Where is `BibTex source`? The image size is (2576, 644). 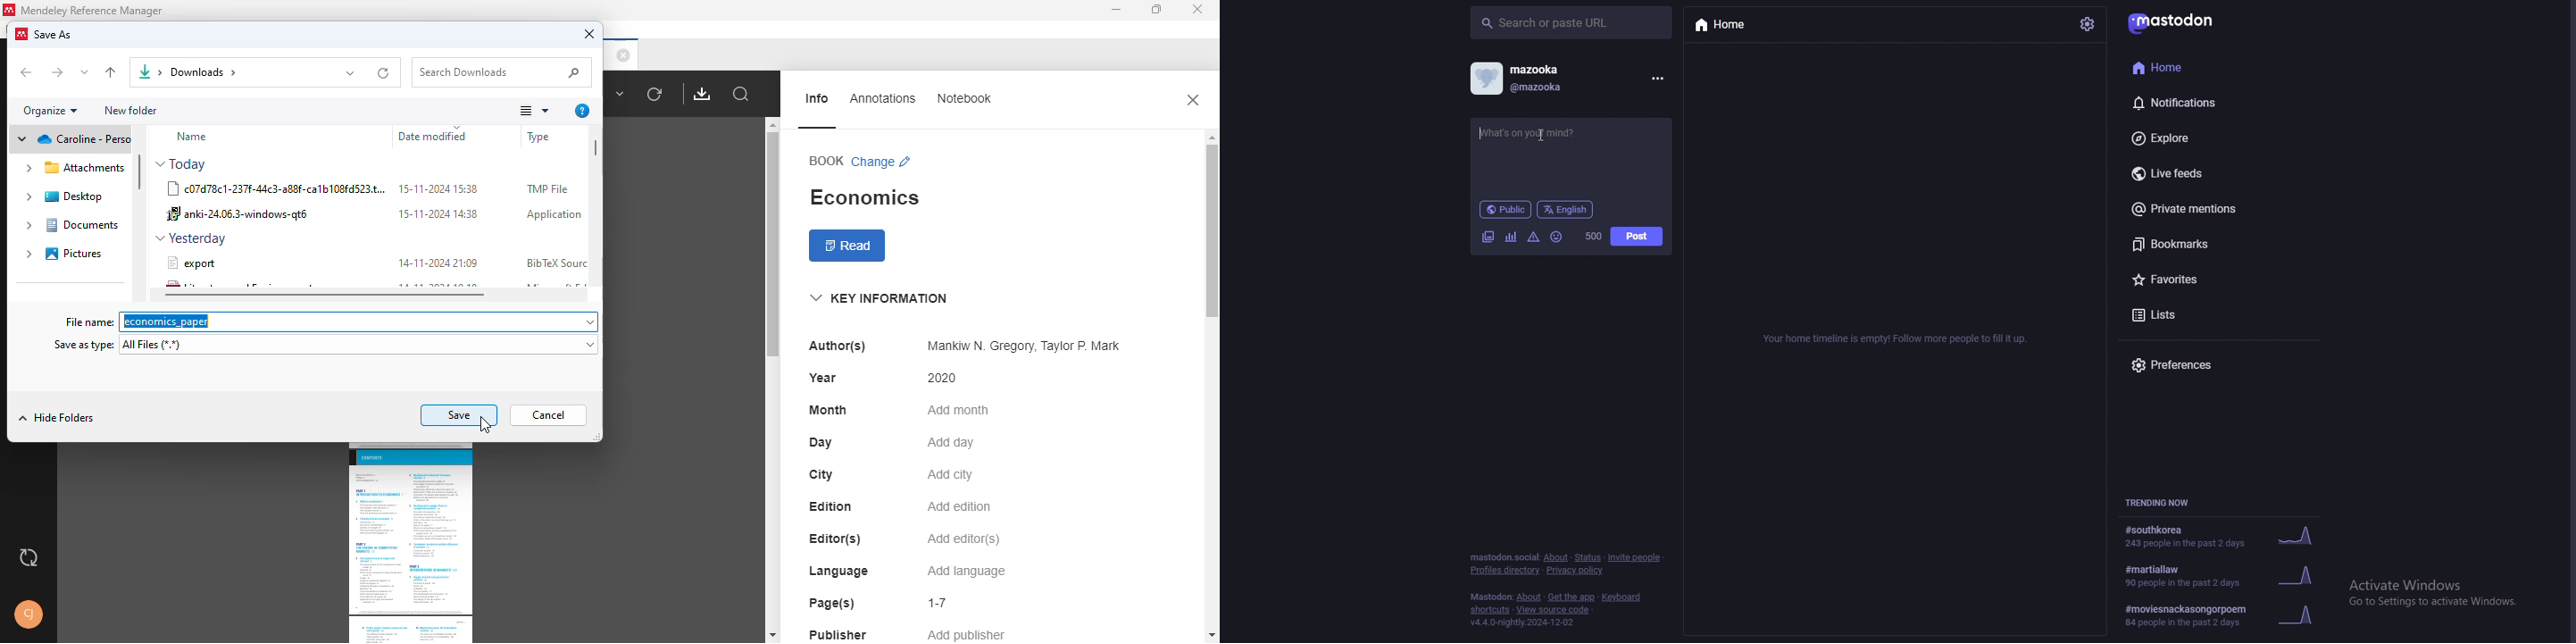
BibTex source is located at coordinates (555, 263).